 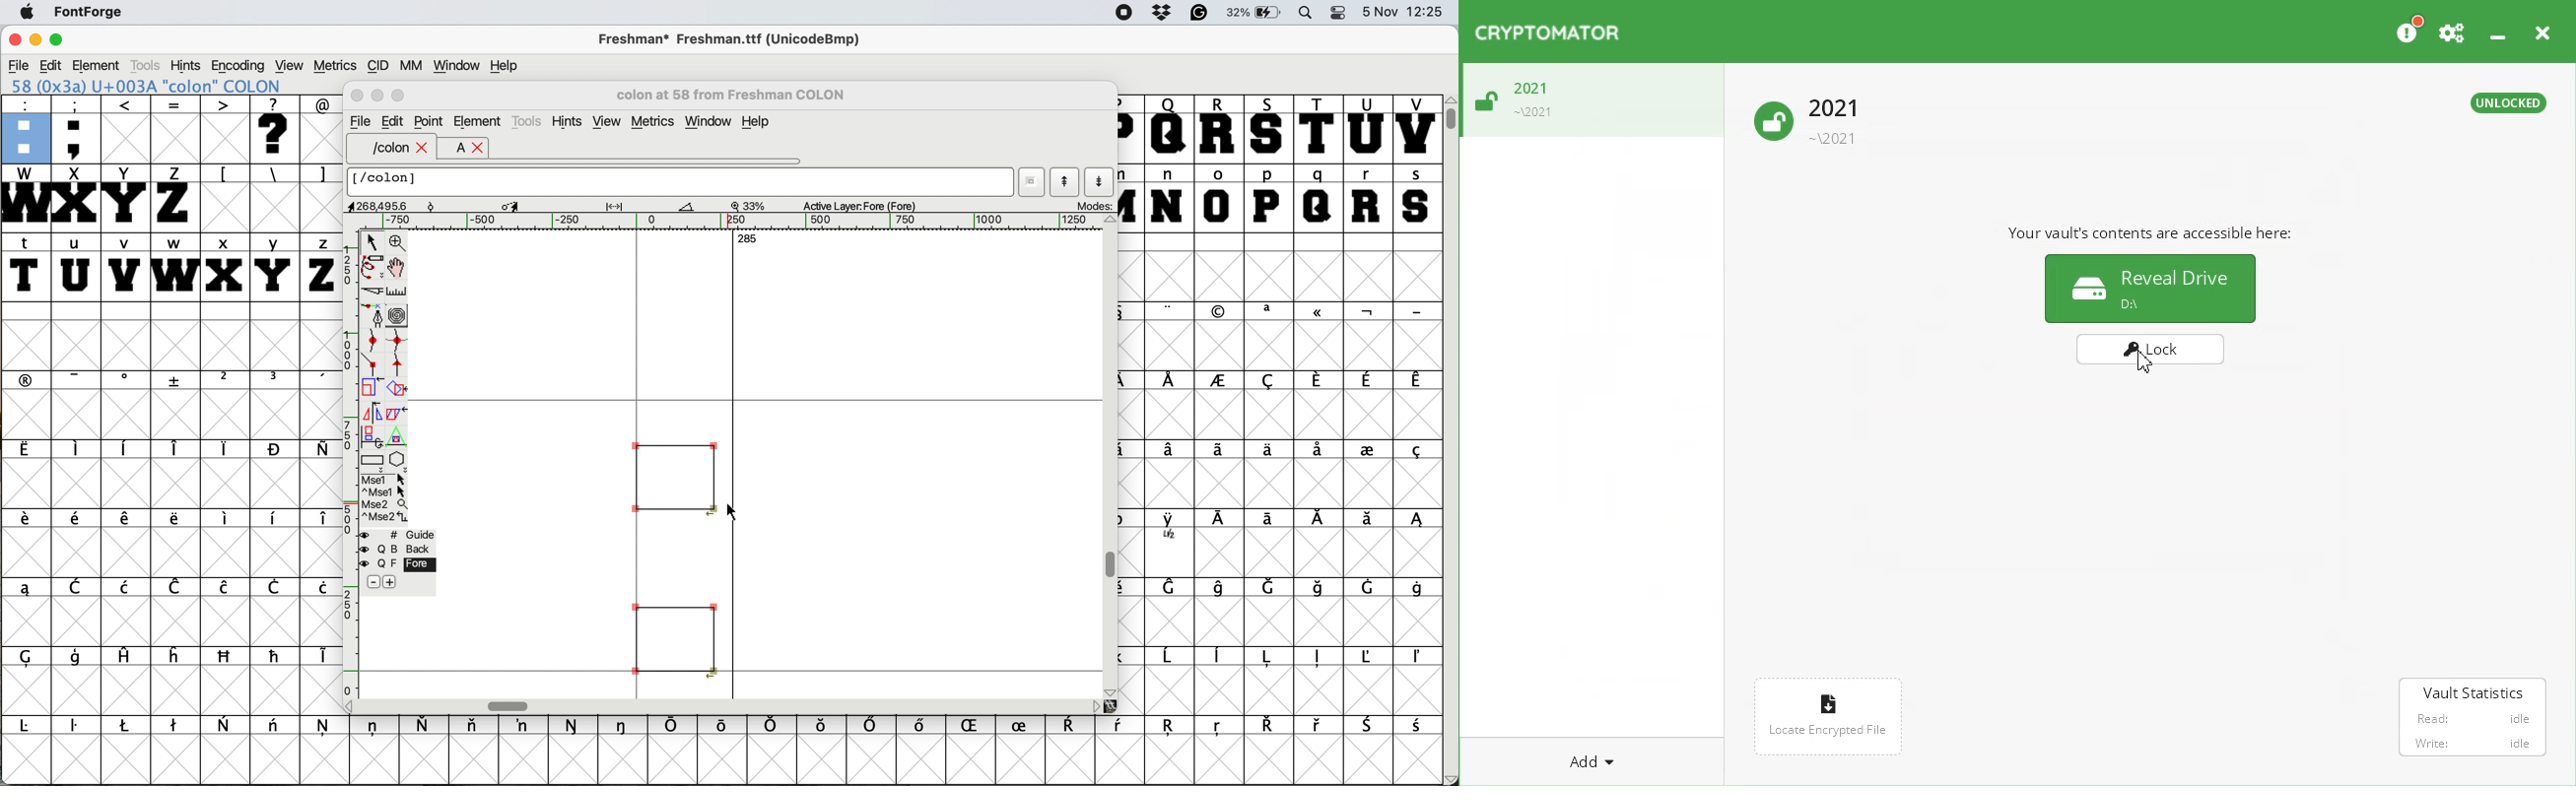 I want to click on symbol, so click(x=824, y=727).